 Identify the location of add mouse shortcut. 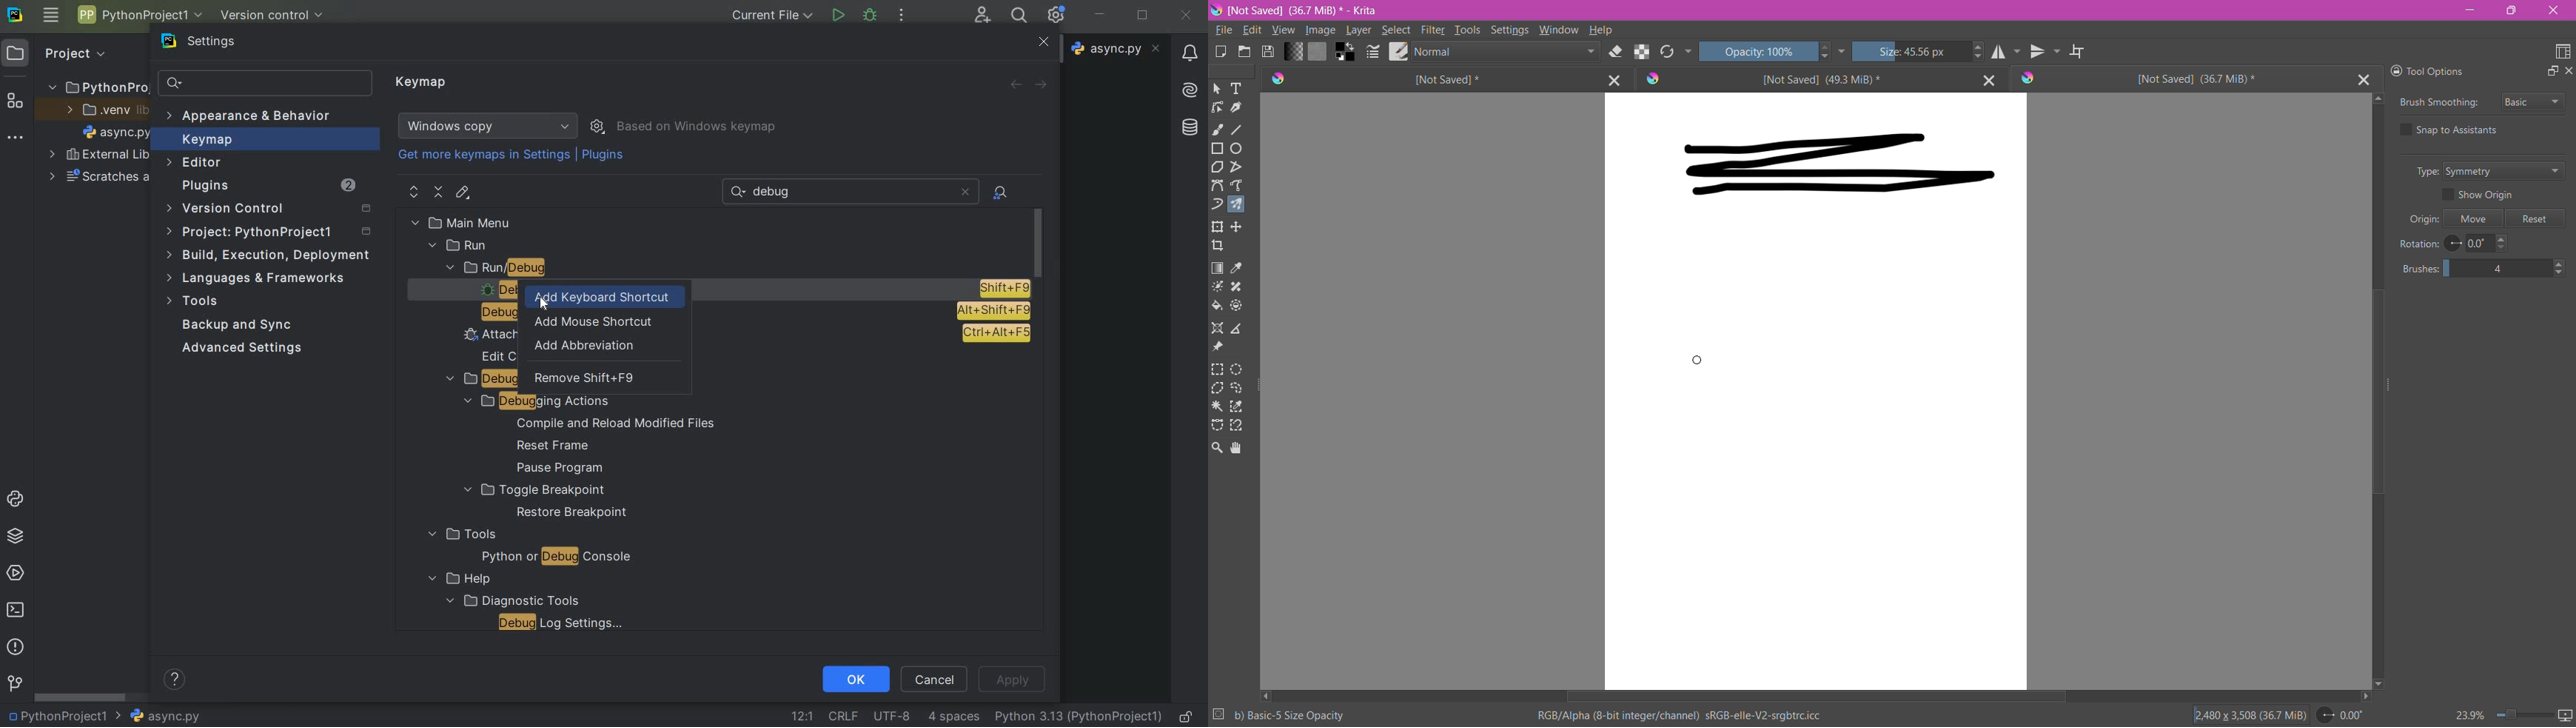
(591, 321).